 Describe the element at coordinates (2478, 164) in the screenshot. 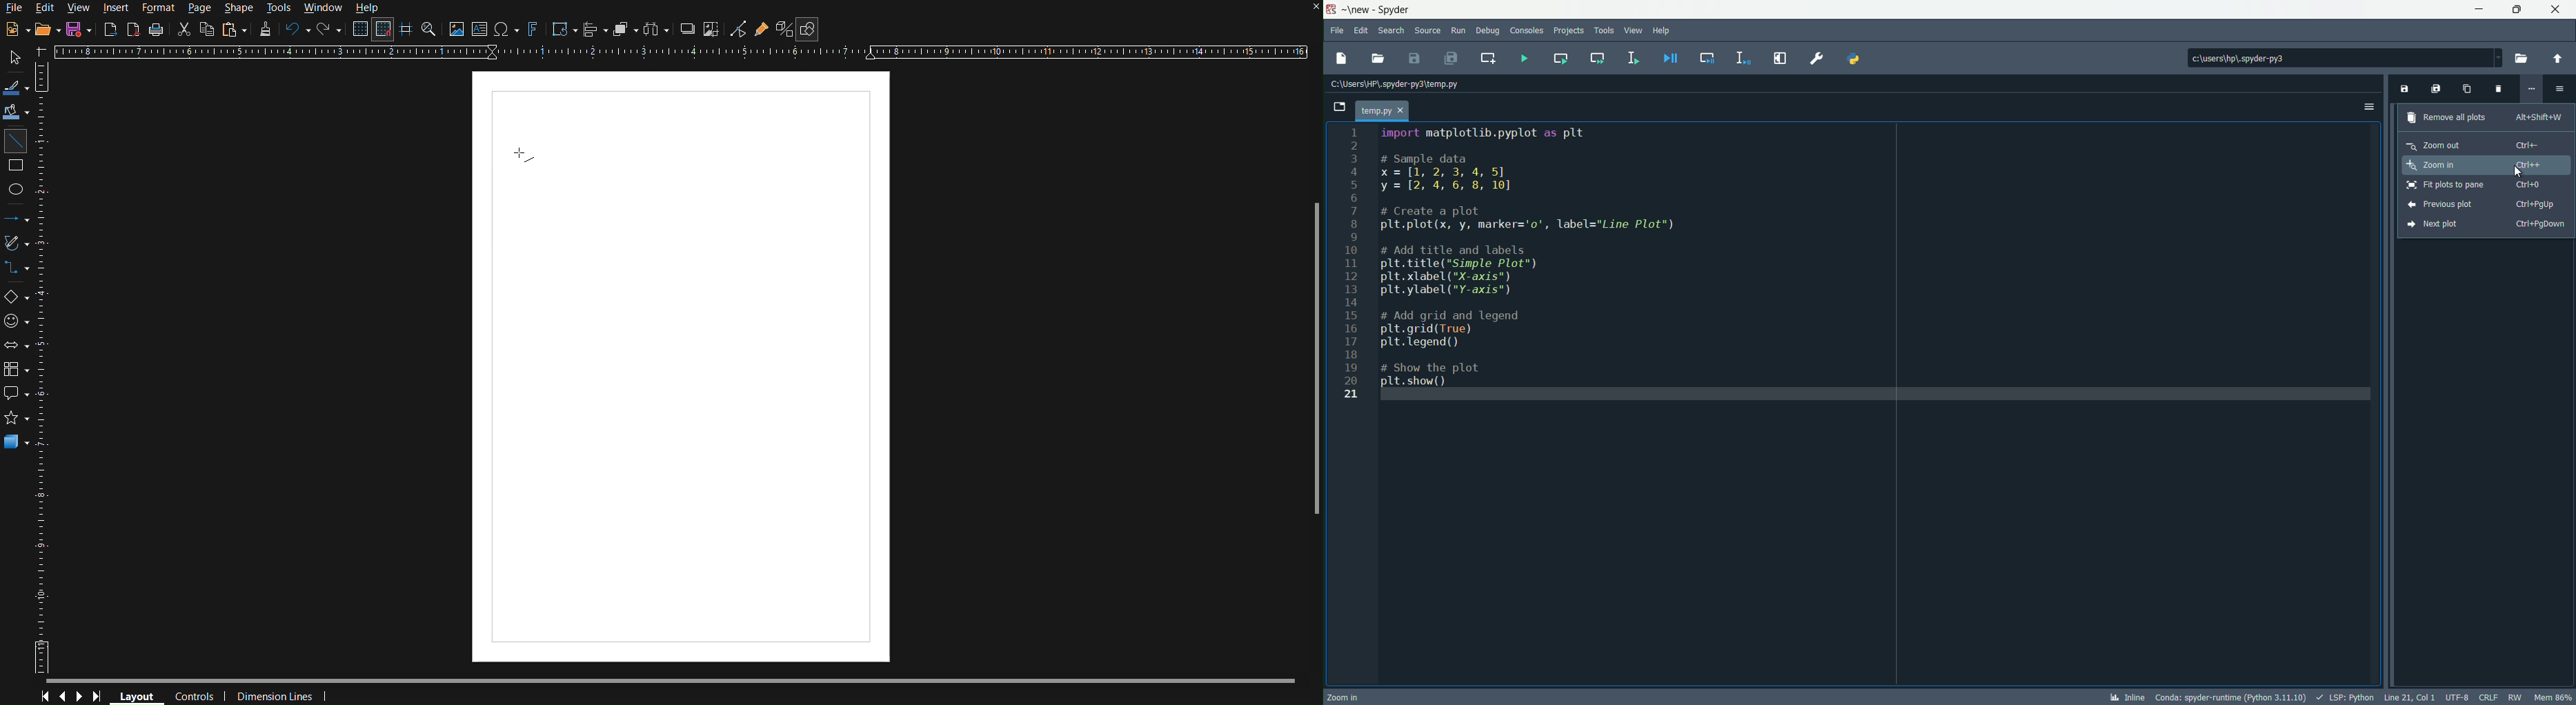

I see `zoom in` at that location.